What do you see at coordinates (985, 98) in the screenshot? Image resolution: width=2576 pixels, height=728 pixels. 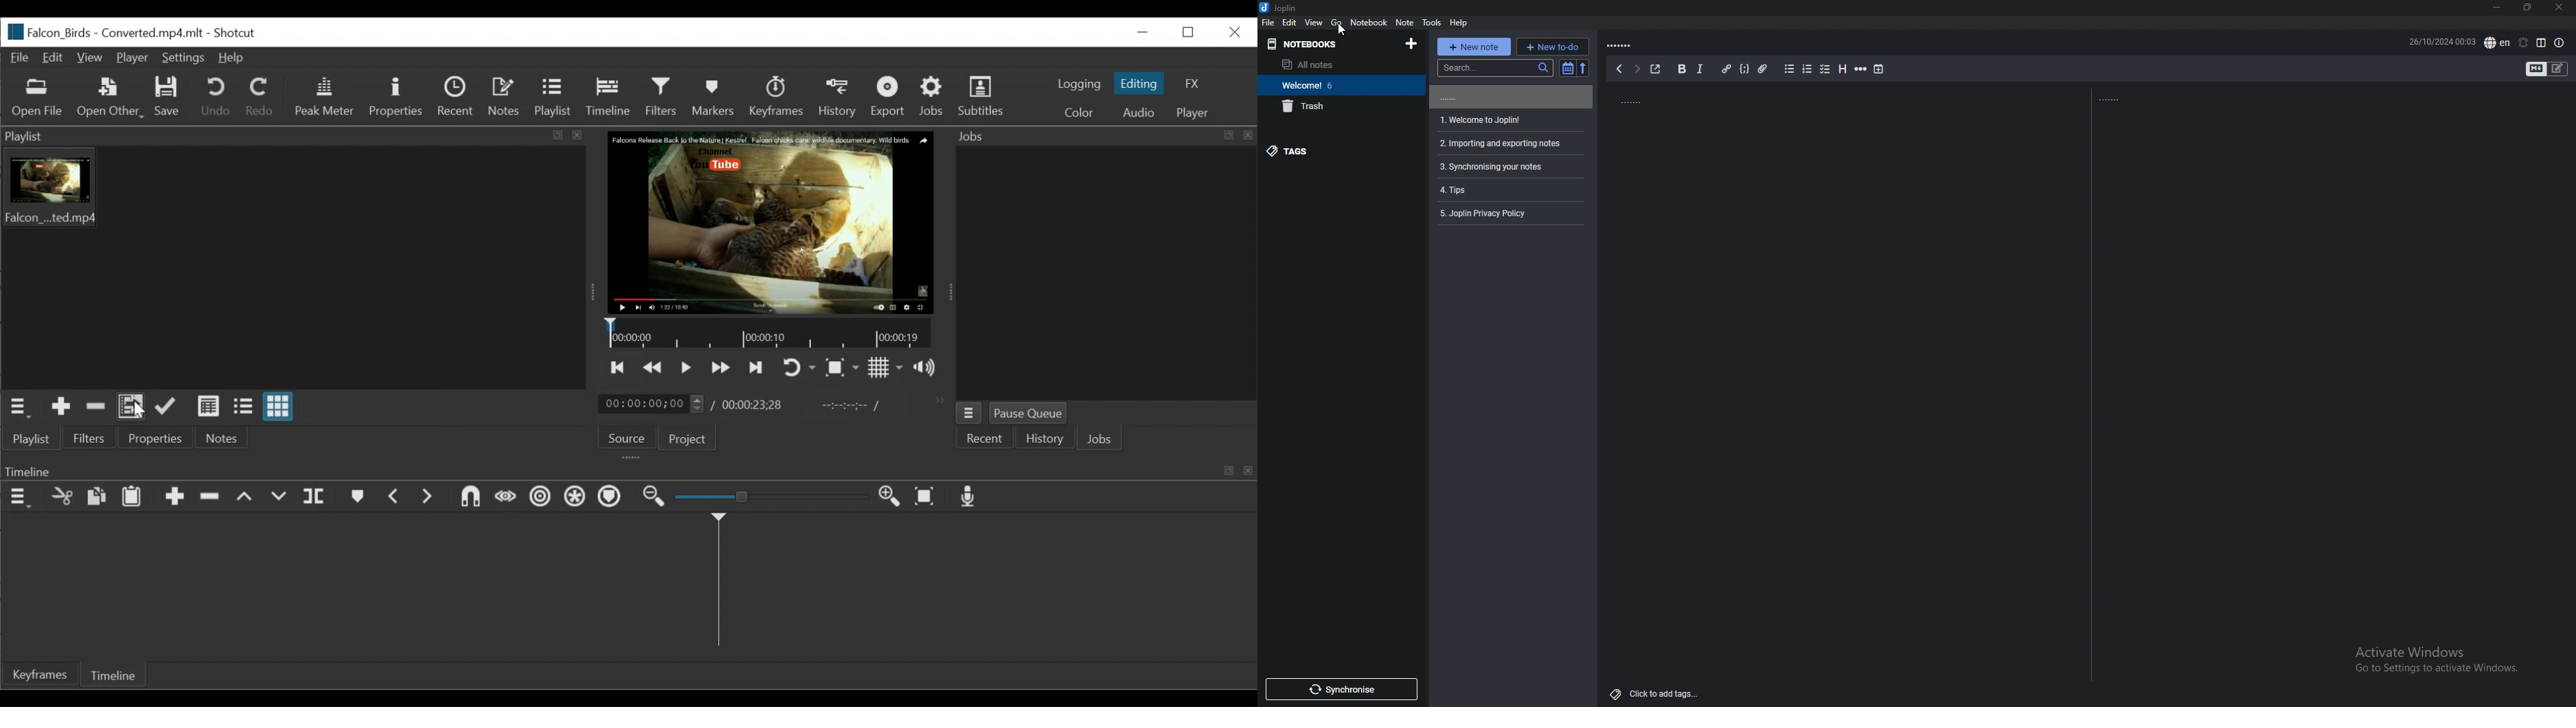 I see `Subtitles` at bounding box center [985, 98].